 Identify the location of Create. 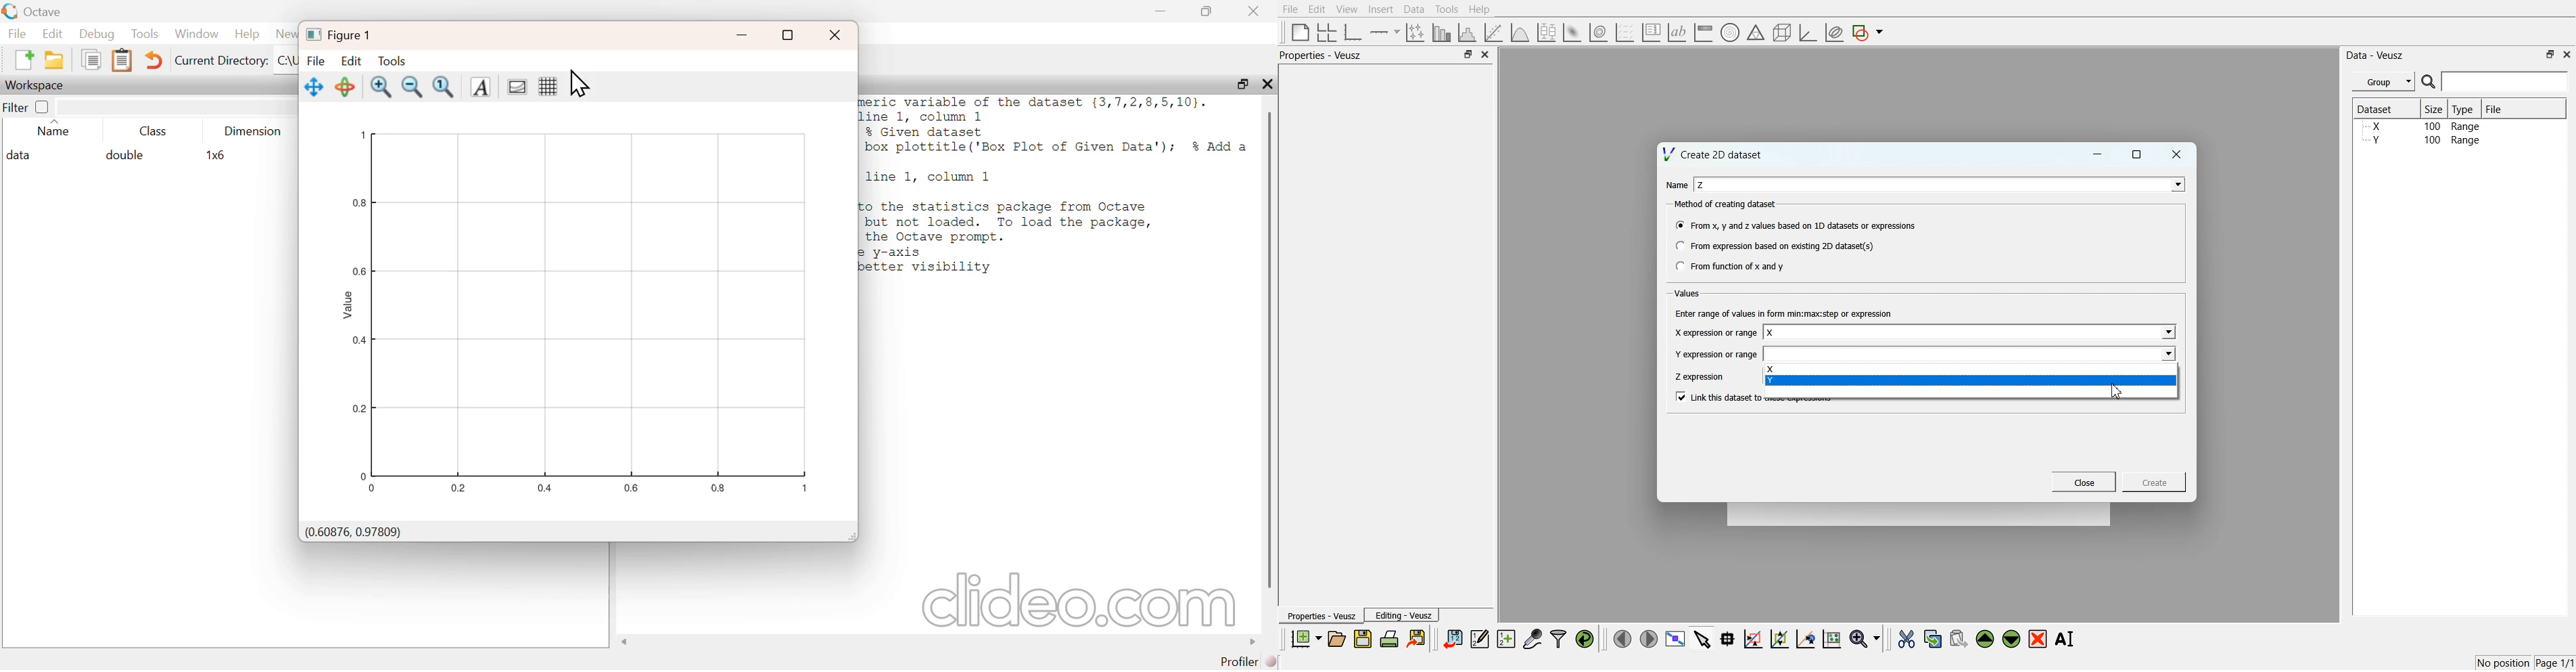
(2155, 481).